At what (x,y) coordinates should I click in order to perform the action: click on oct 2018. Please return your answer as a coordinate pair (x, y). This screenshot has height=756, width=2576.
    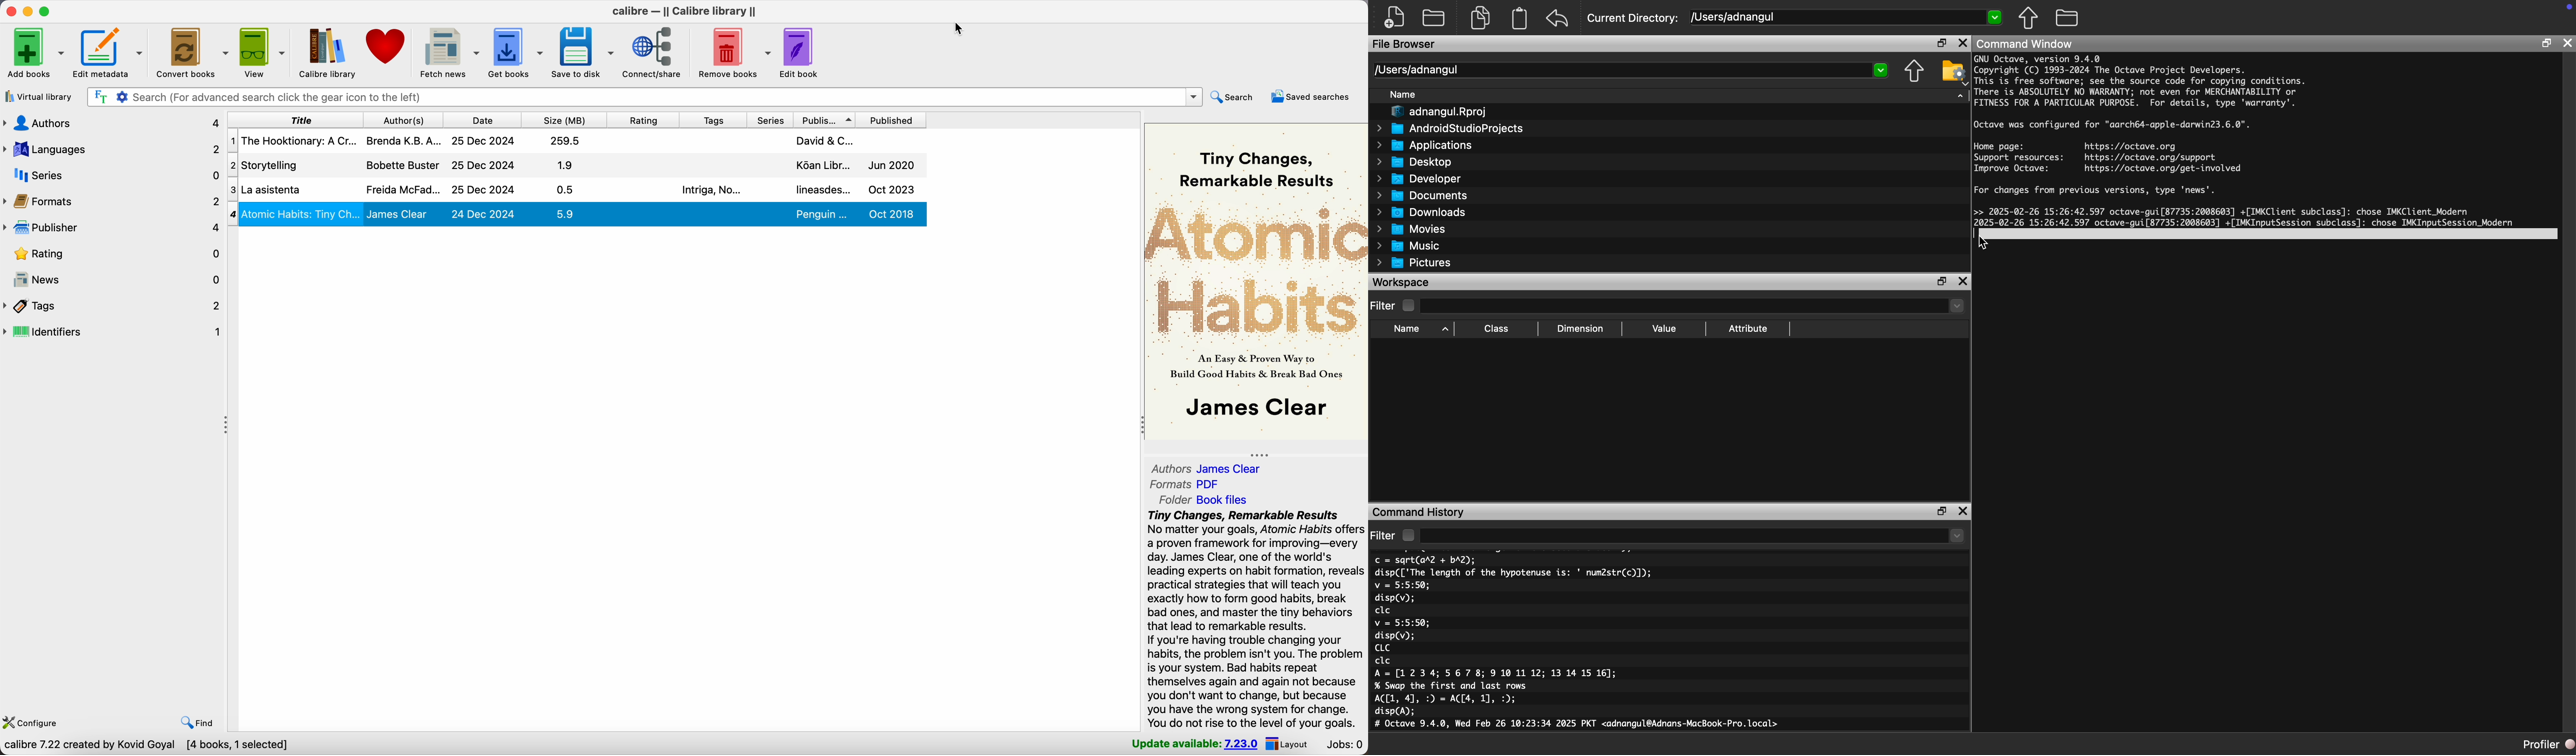
    Looking at the image, I should click on (891, 213).